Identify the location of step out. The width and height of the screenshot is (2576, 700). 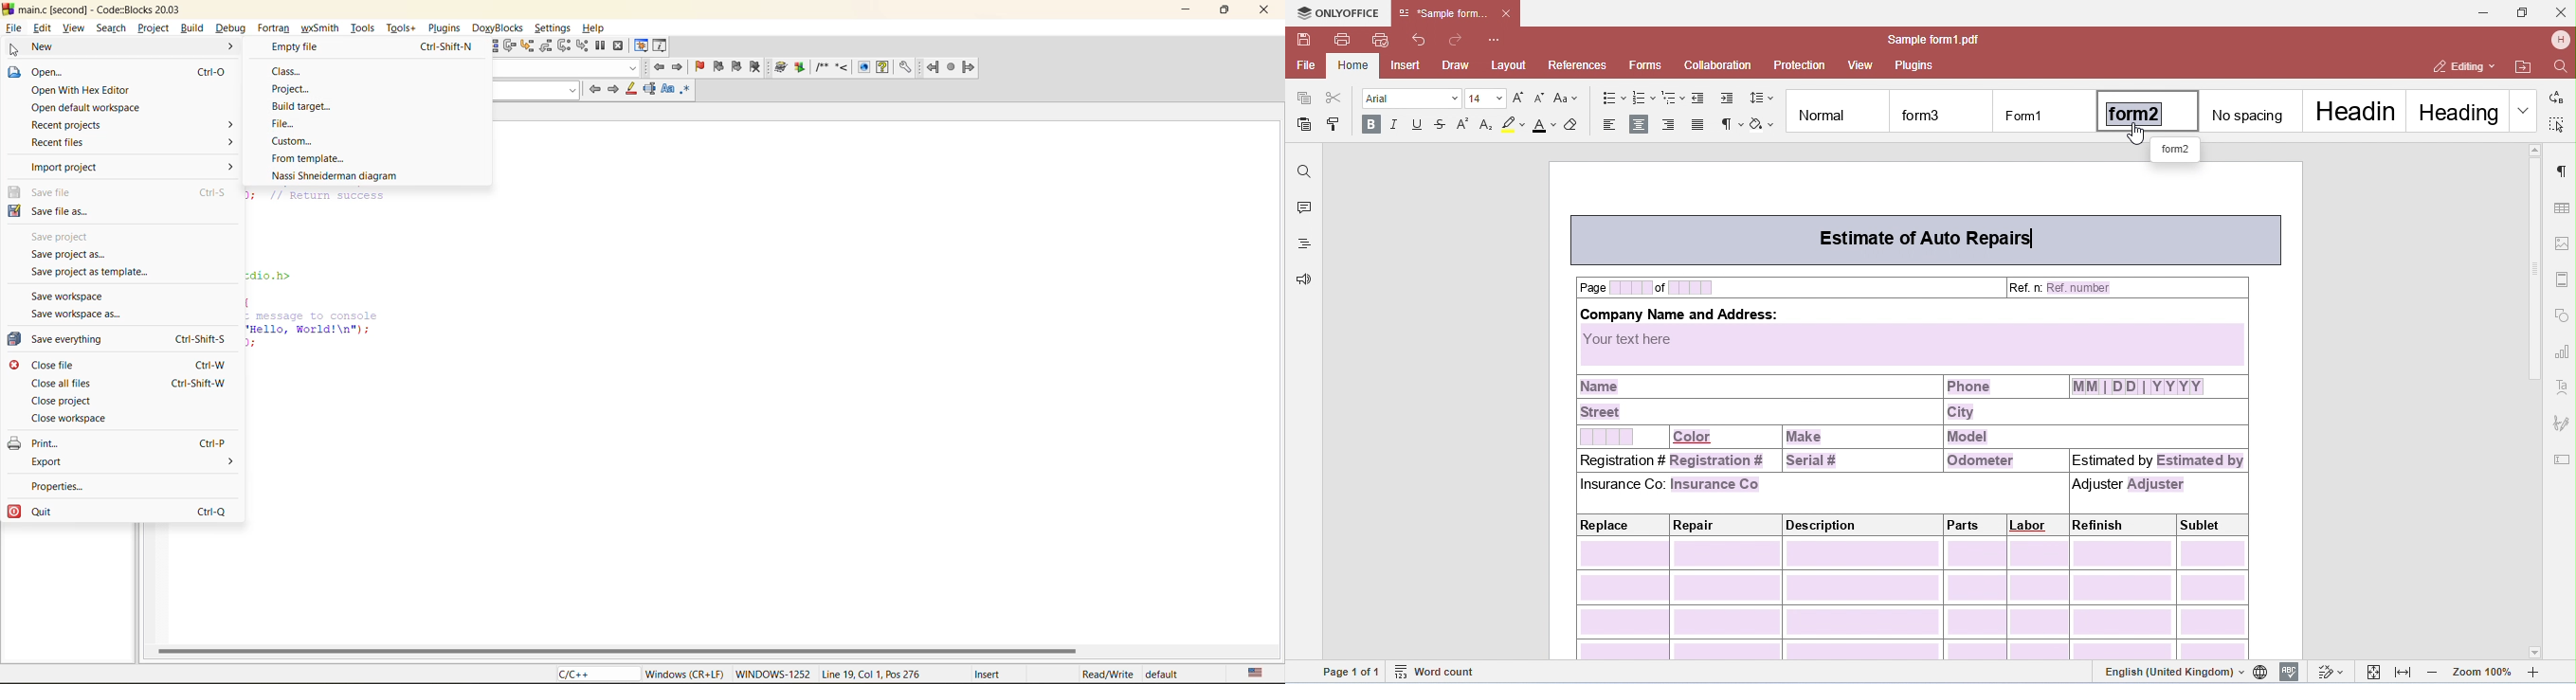
(546, 46).